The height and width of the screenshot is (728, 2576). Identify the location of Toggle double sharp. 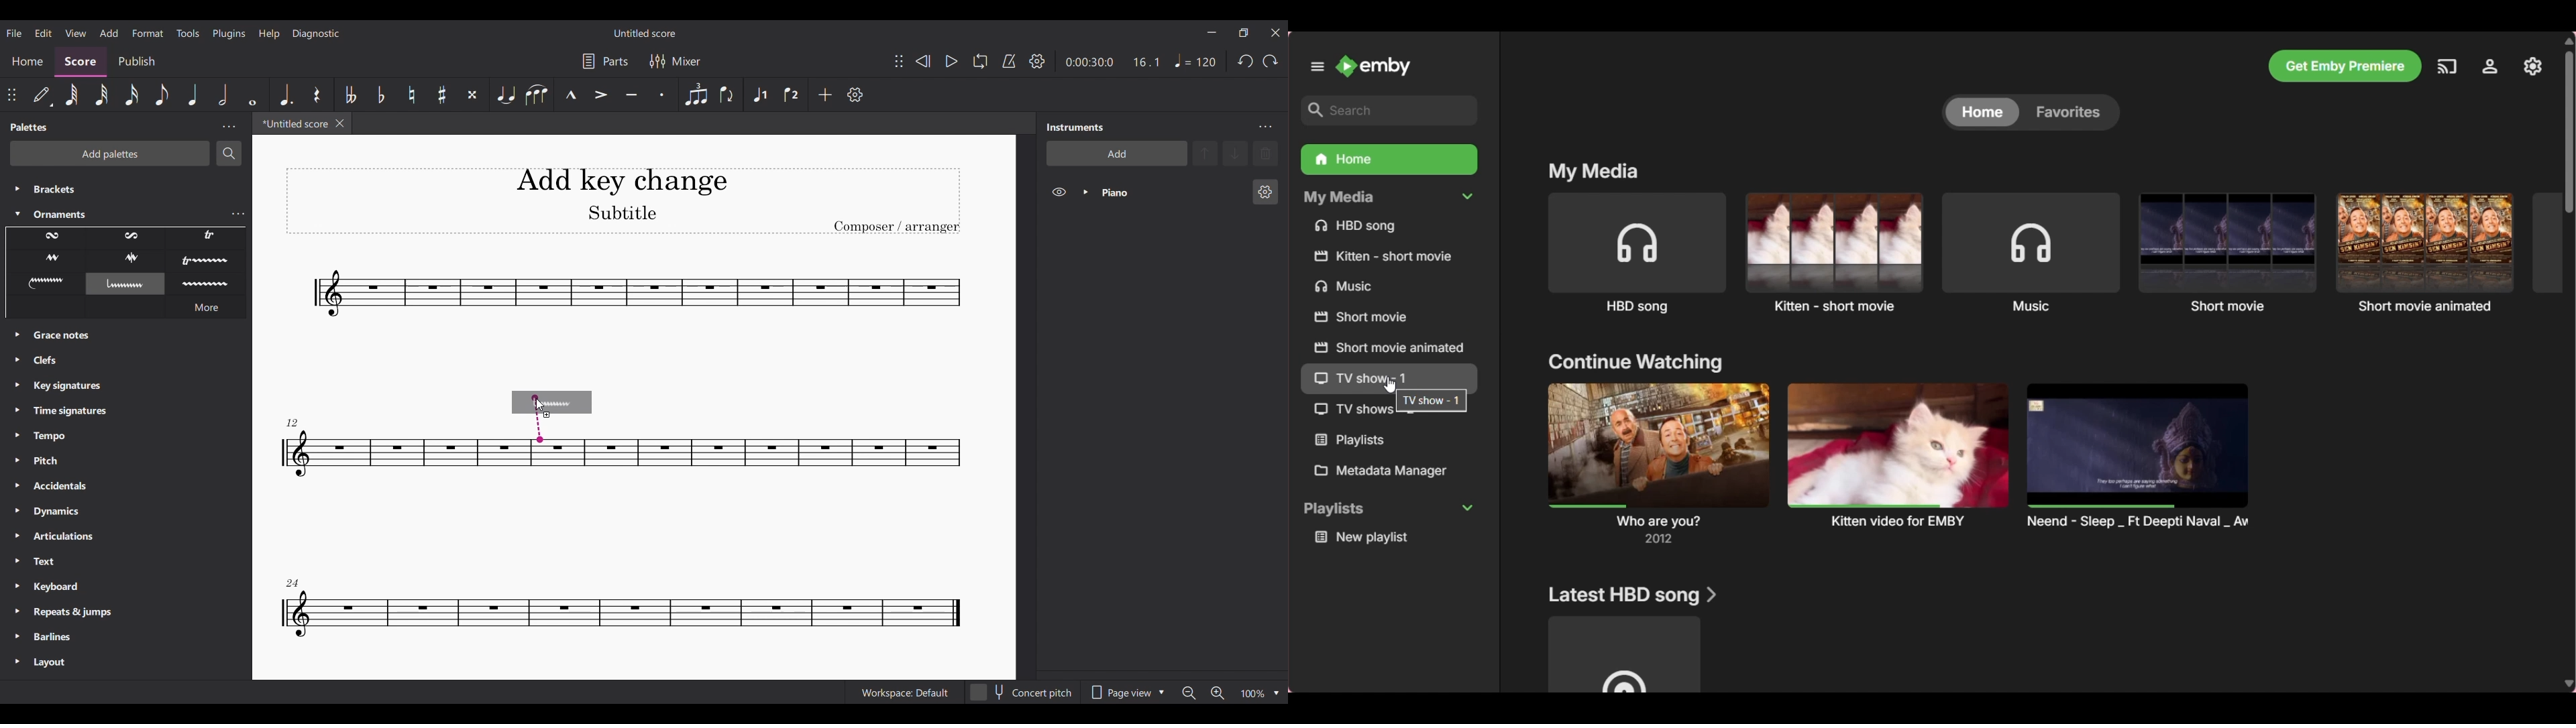
(472, 94).